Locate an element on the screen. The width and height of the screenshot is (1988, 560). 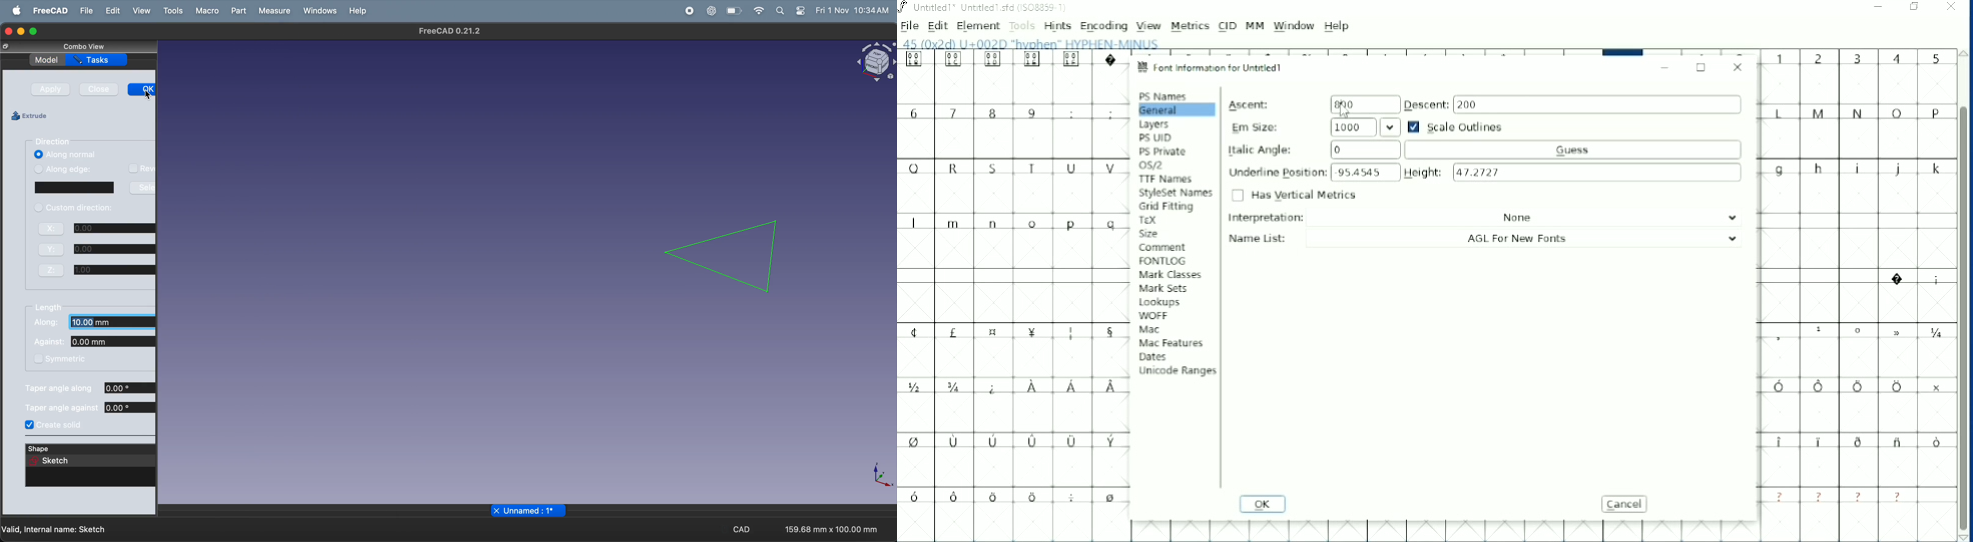
apple widgets is located at coordinates (791, 11).